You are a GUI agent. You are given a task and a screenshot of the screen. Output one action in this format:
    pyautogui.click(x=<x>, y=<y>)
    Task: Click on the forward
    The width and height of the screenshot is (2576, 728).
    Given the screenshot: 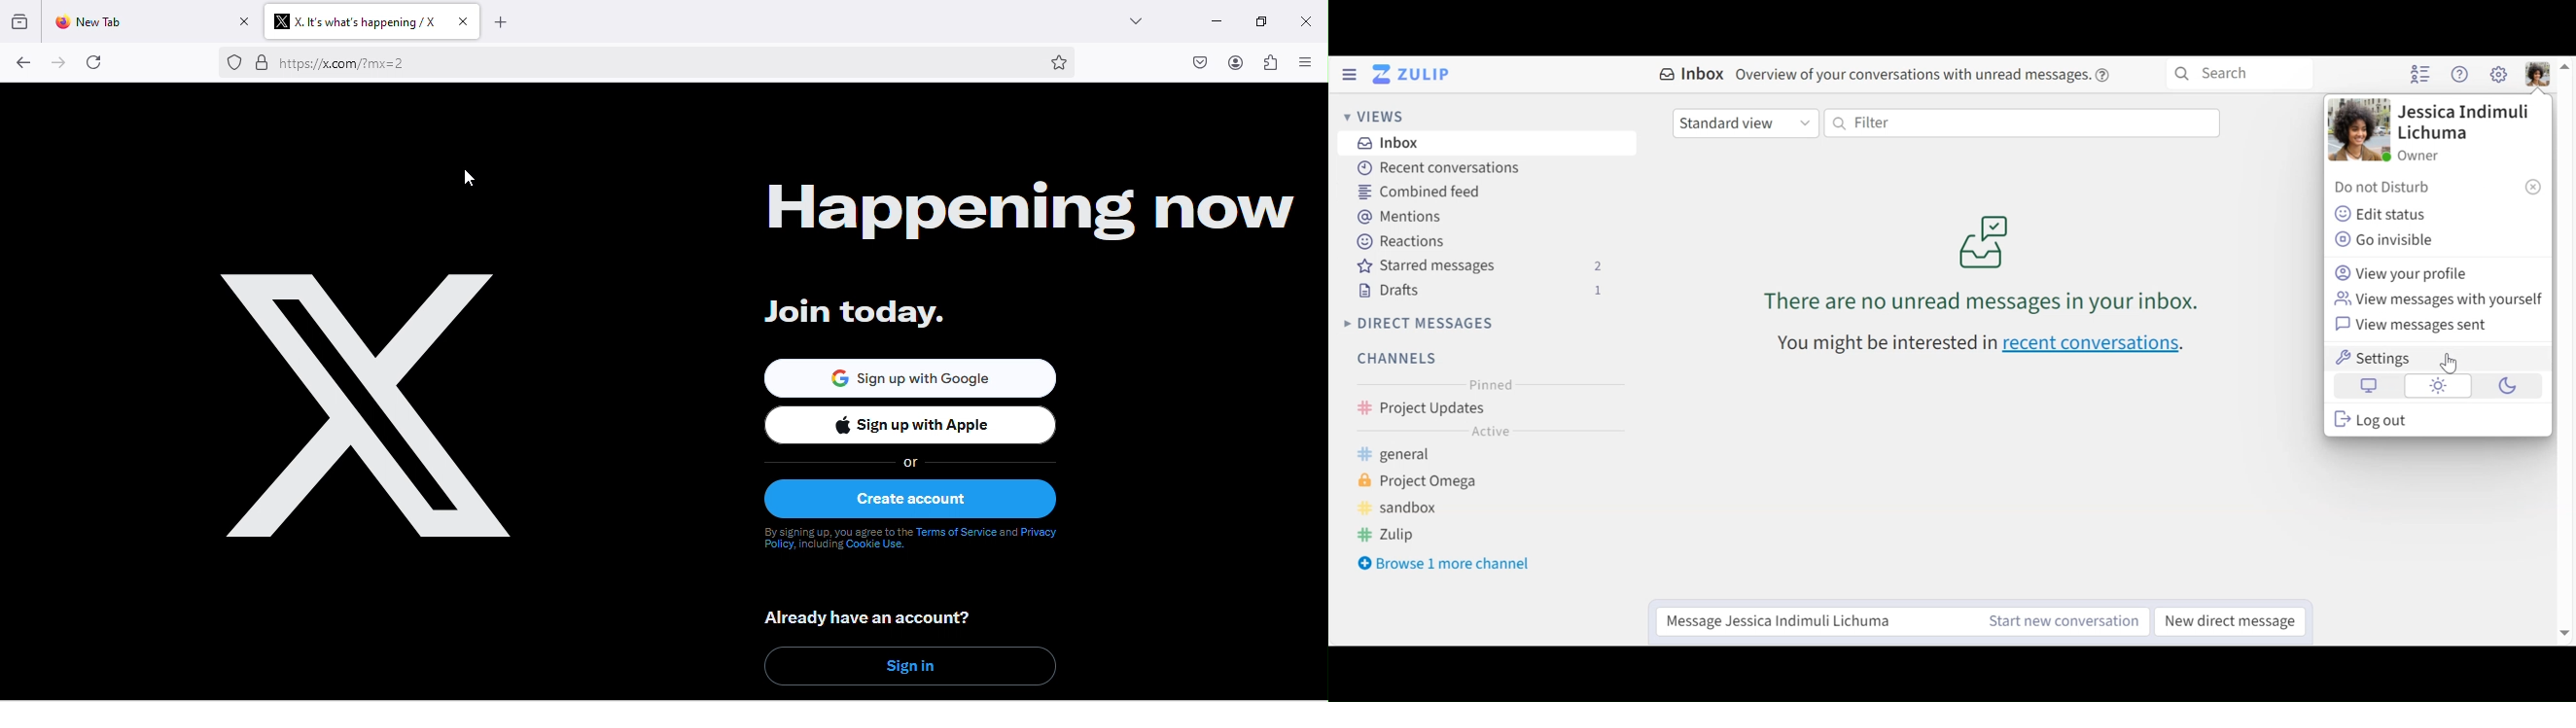 What is the action you would take?
    pyautogui.click(x=55, y=64)
    